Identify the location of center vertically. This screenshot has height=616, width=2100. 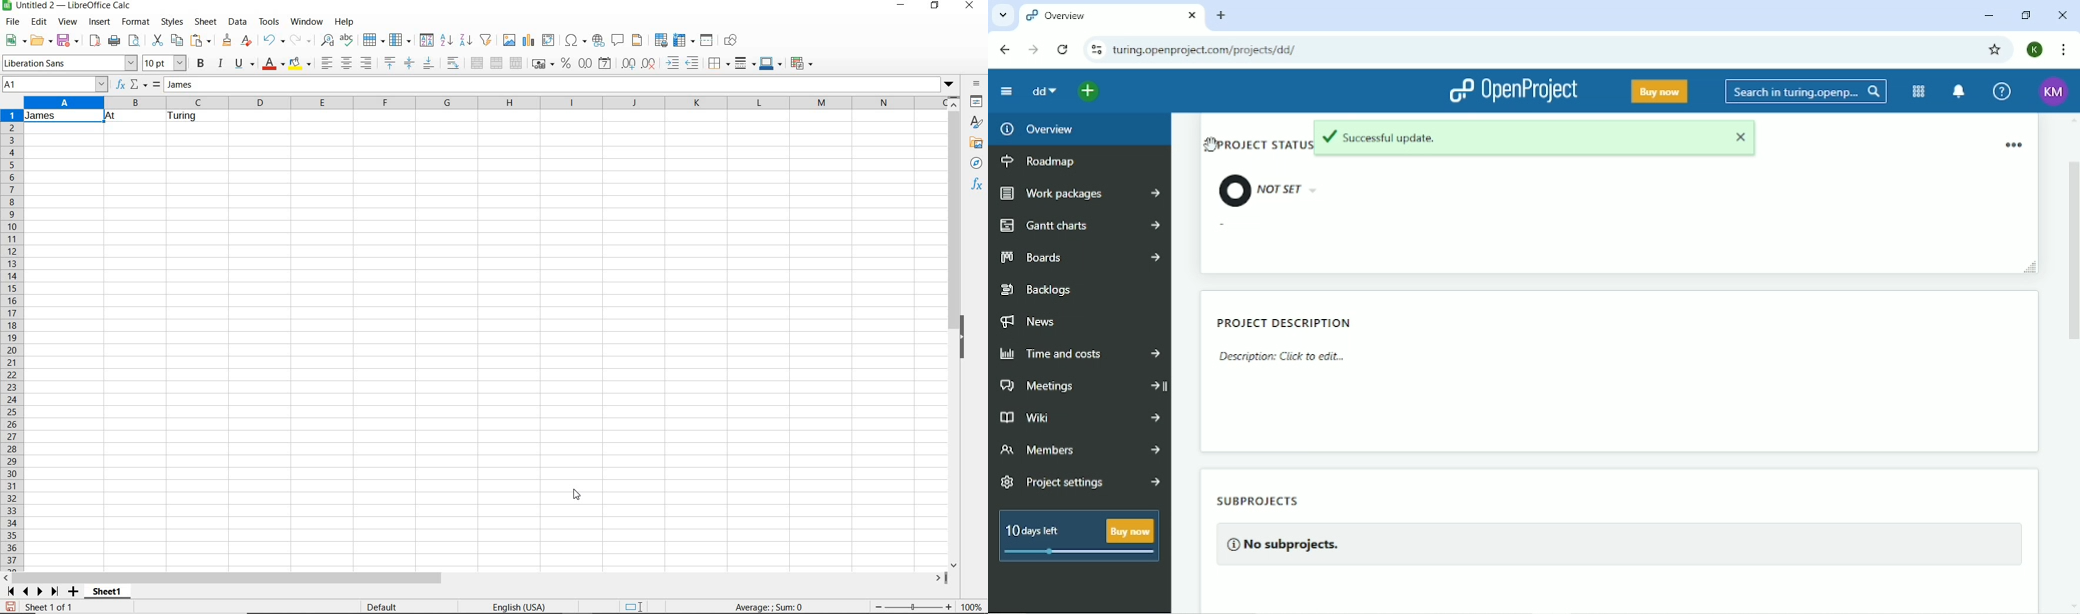
(410, 63).